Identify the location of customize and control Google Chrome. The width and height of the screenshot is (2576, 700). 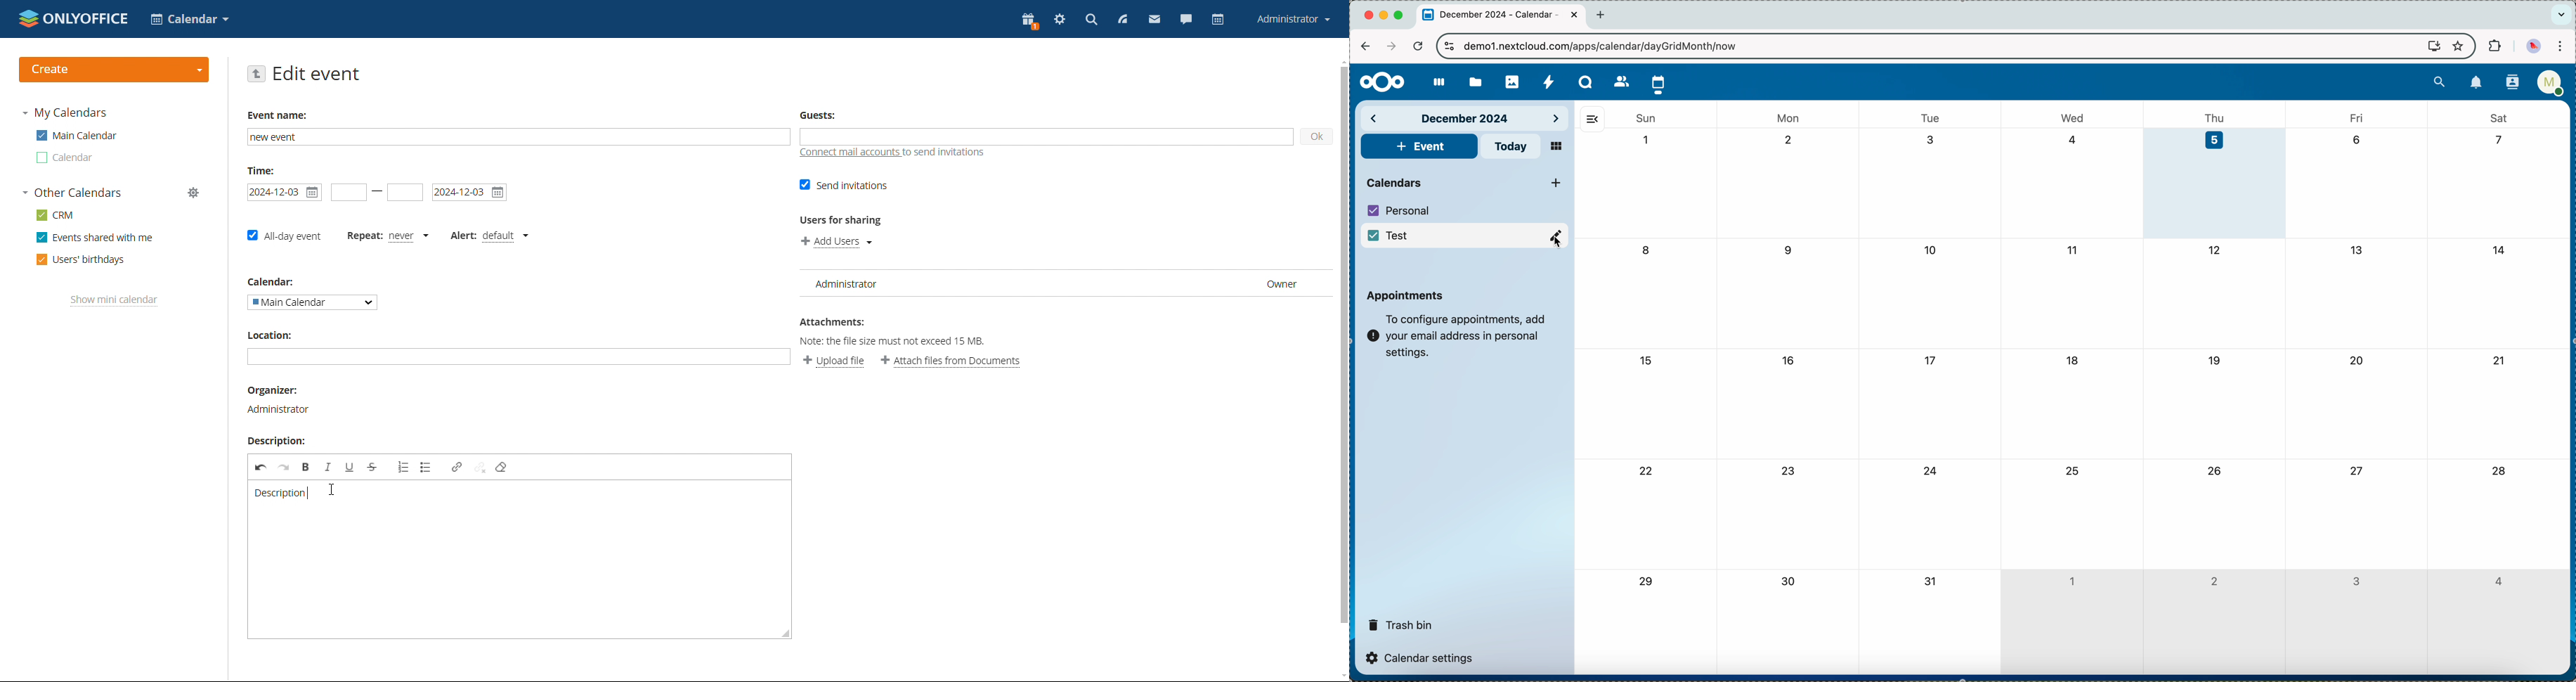
(2564, 47).